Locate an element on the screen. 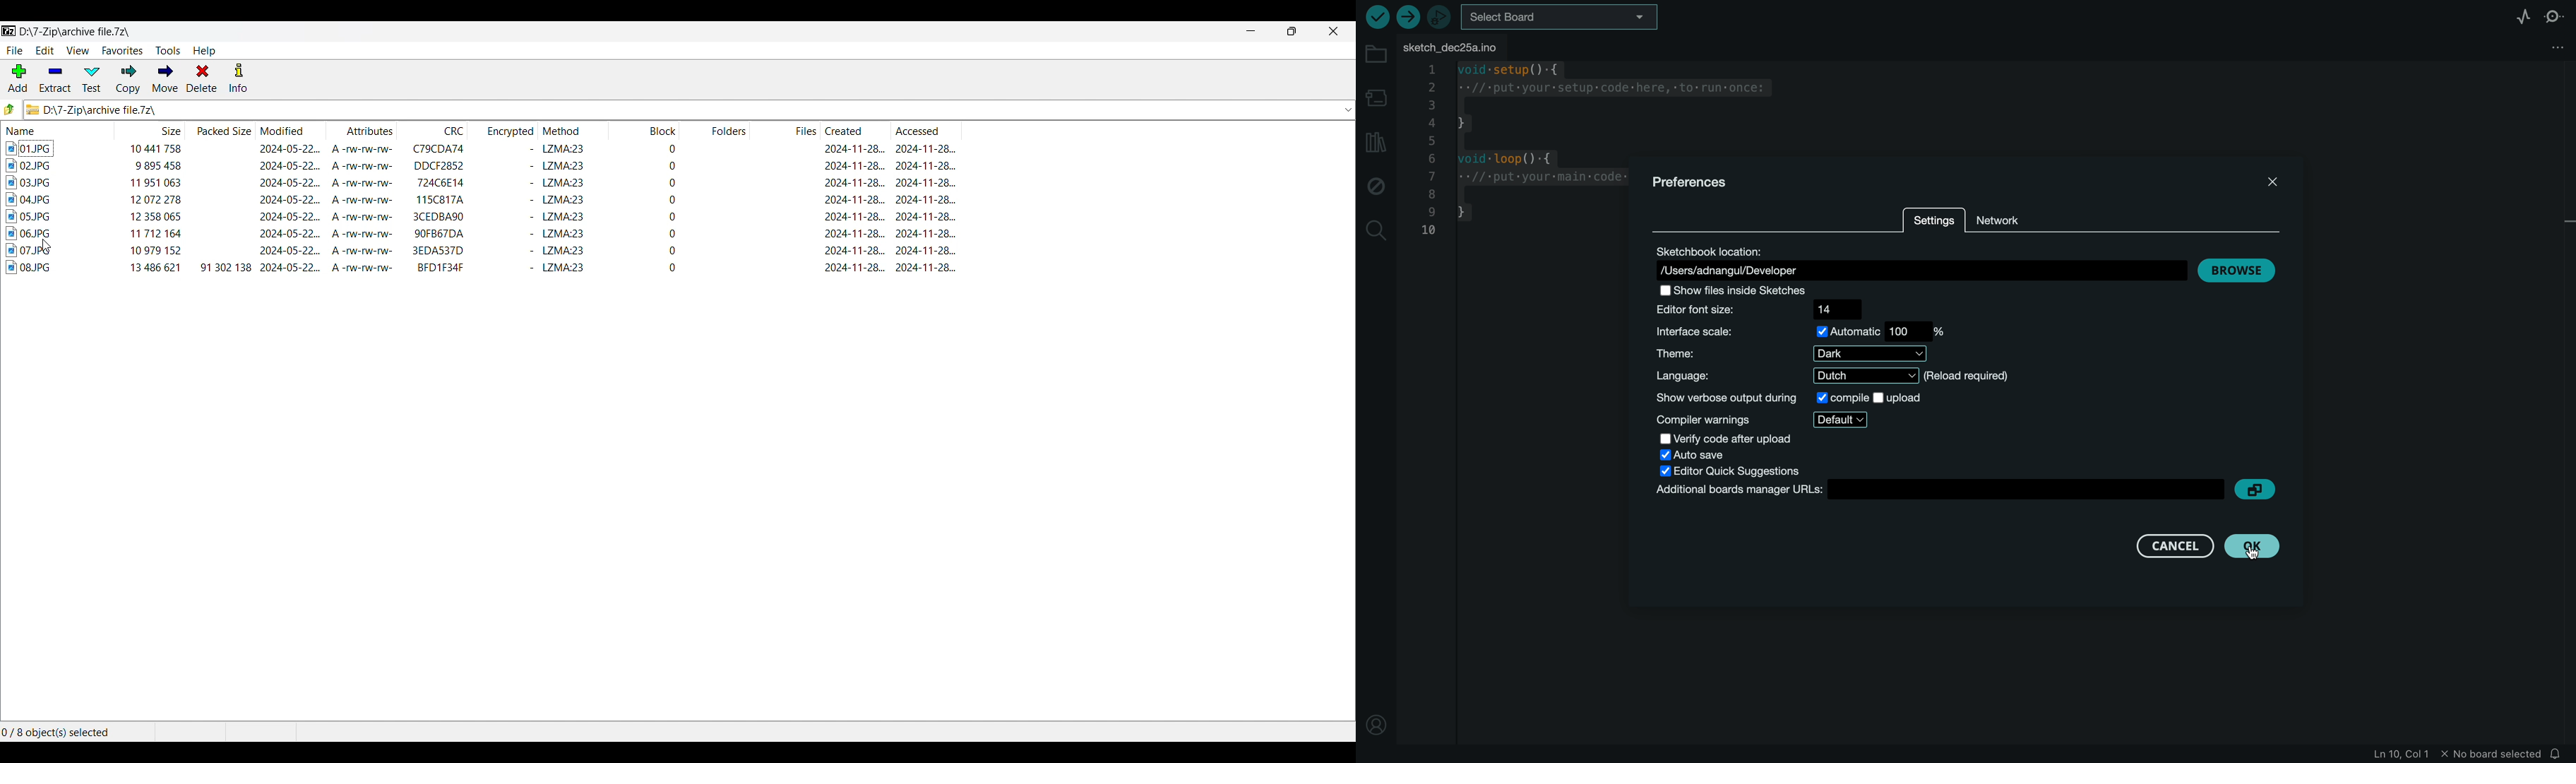 The height and width of the screenshot is (784, 2576). created date & time is located at coordinates (854, 200).